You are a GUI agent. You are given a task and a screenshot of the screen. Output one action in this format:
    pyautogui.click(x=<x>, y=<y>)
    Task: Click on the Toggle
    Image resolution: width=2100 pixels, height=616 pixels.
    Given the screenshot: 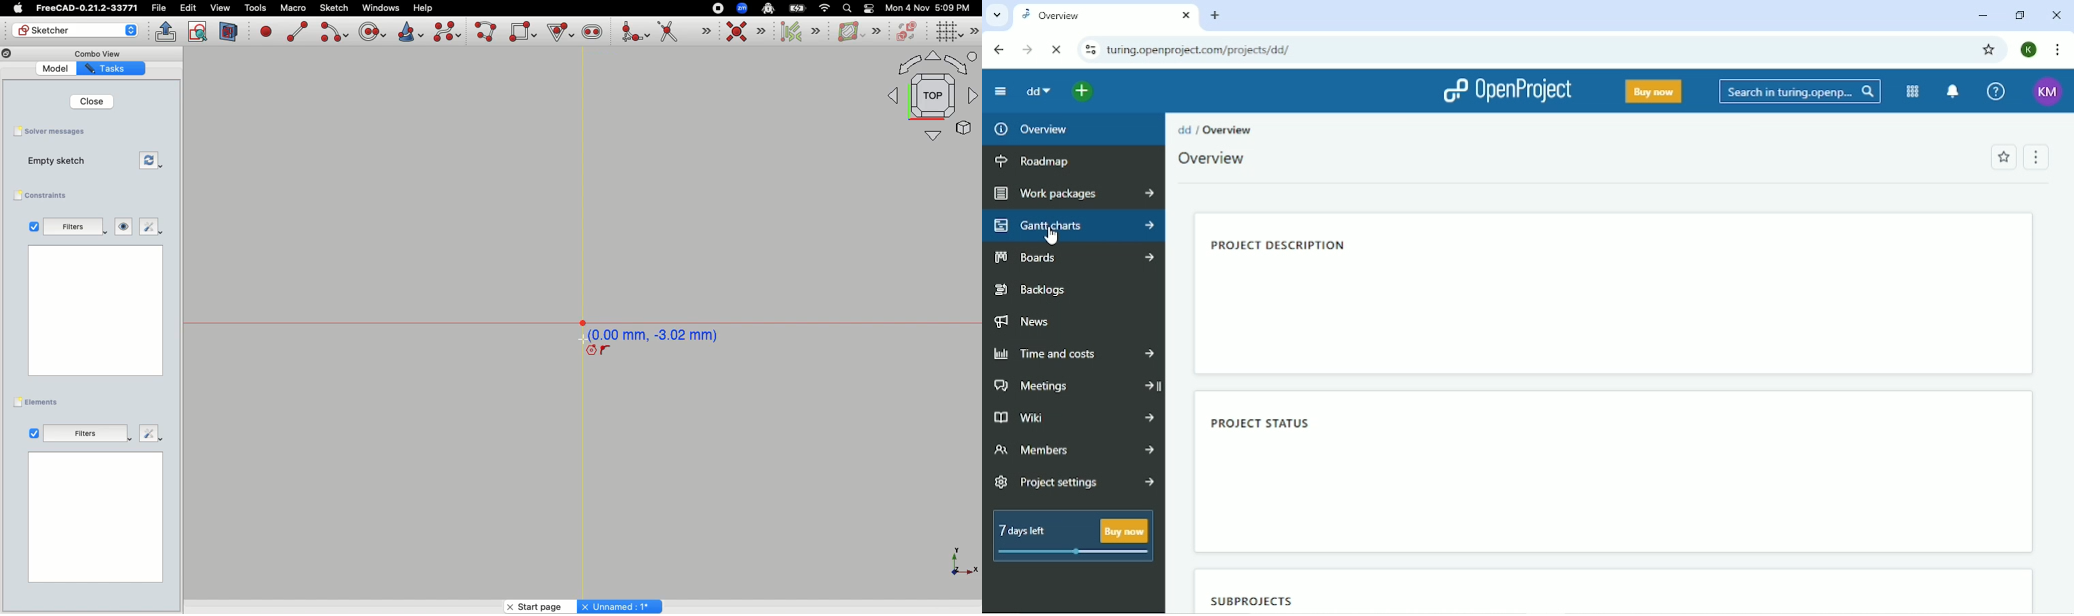 What is the action you would take?
    pyautogui.click(x=869, y=8)
    